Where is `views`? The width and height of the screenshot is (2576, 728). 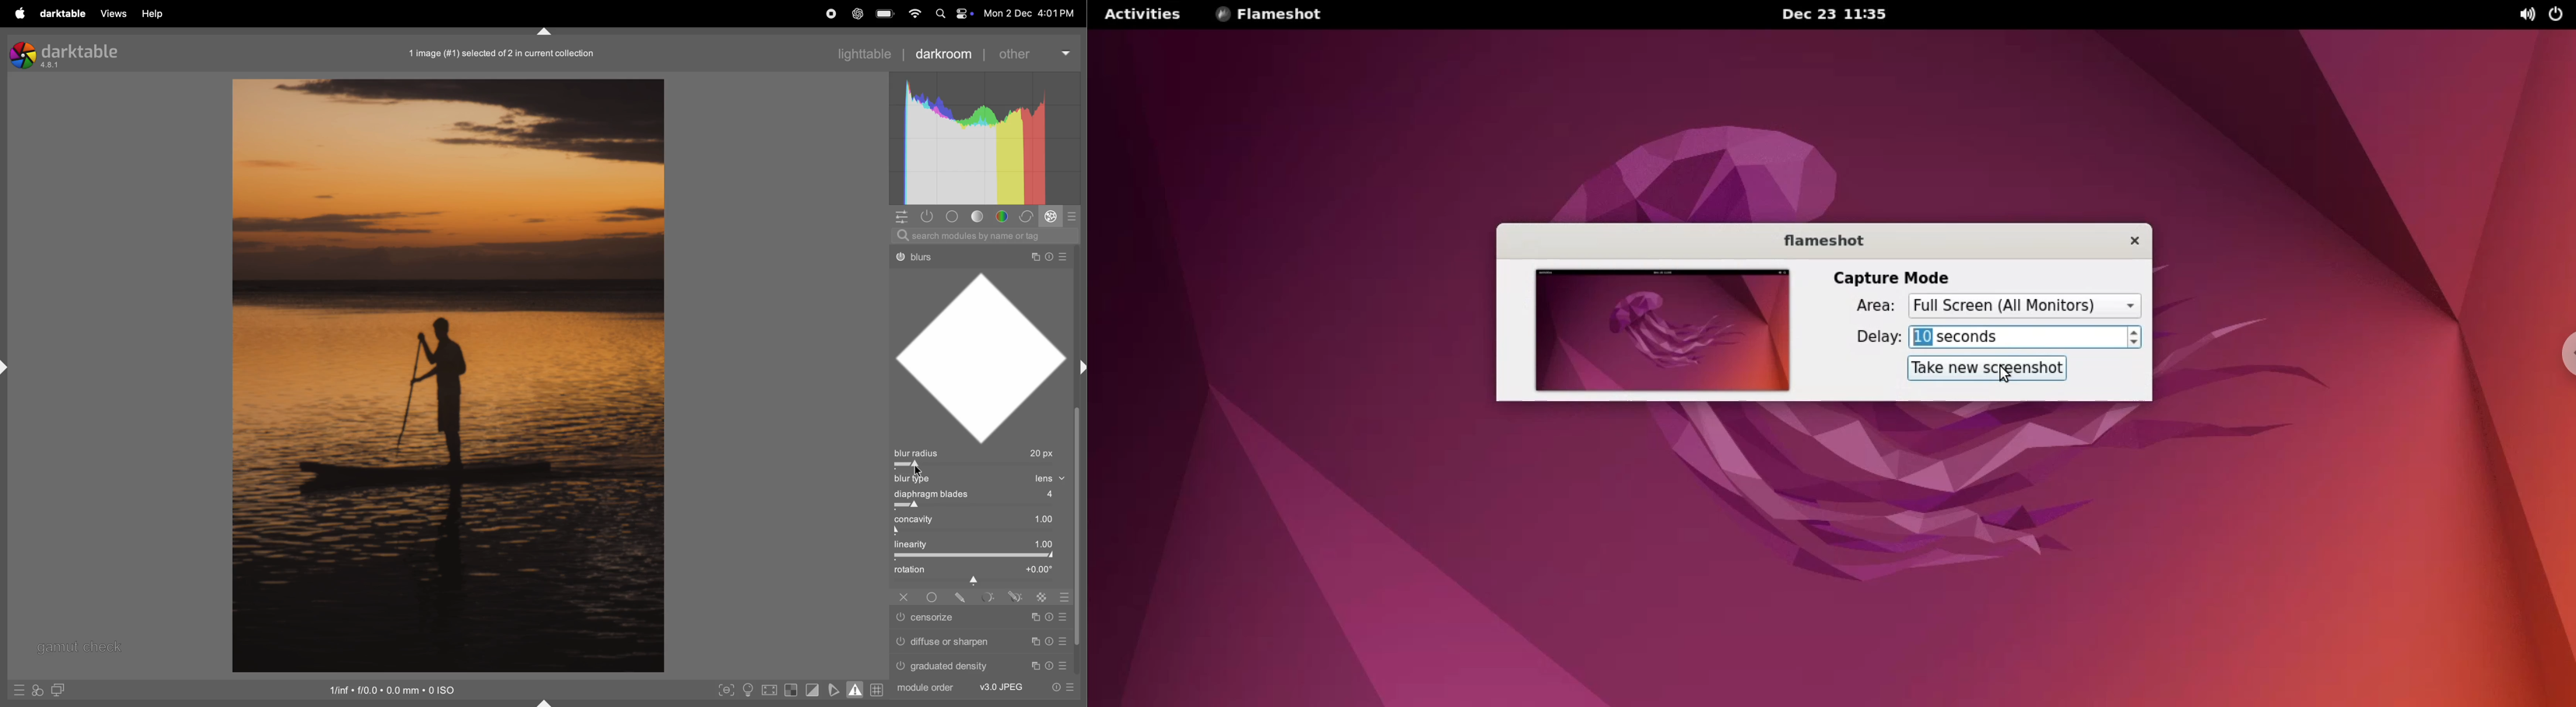 views is located at coordinates (112, 13).